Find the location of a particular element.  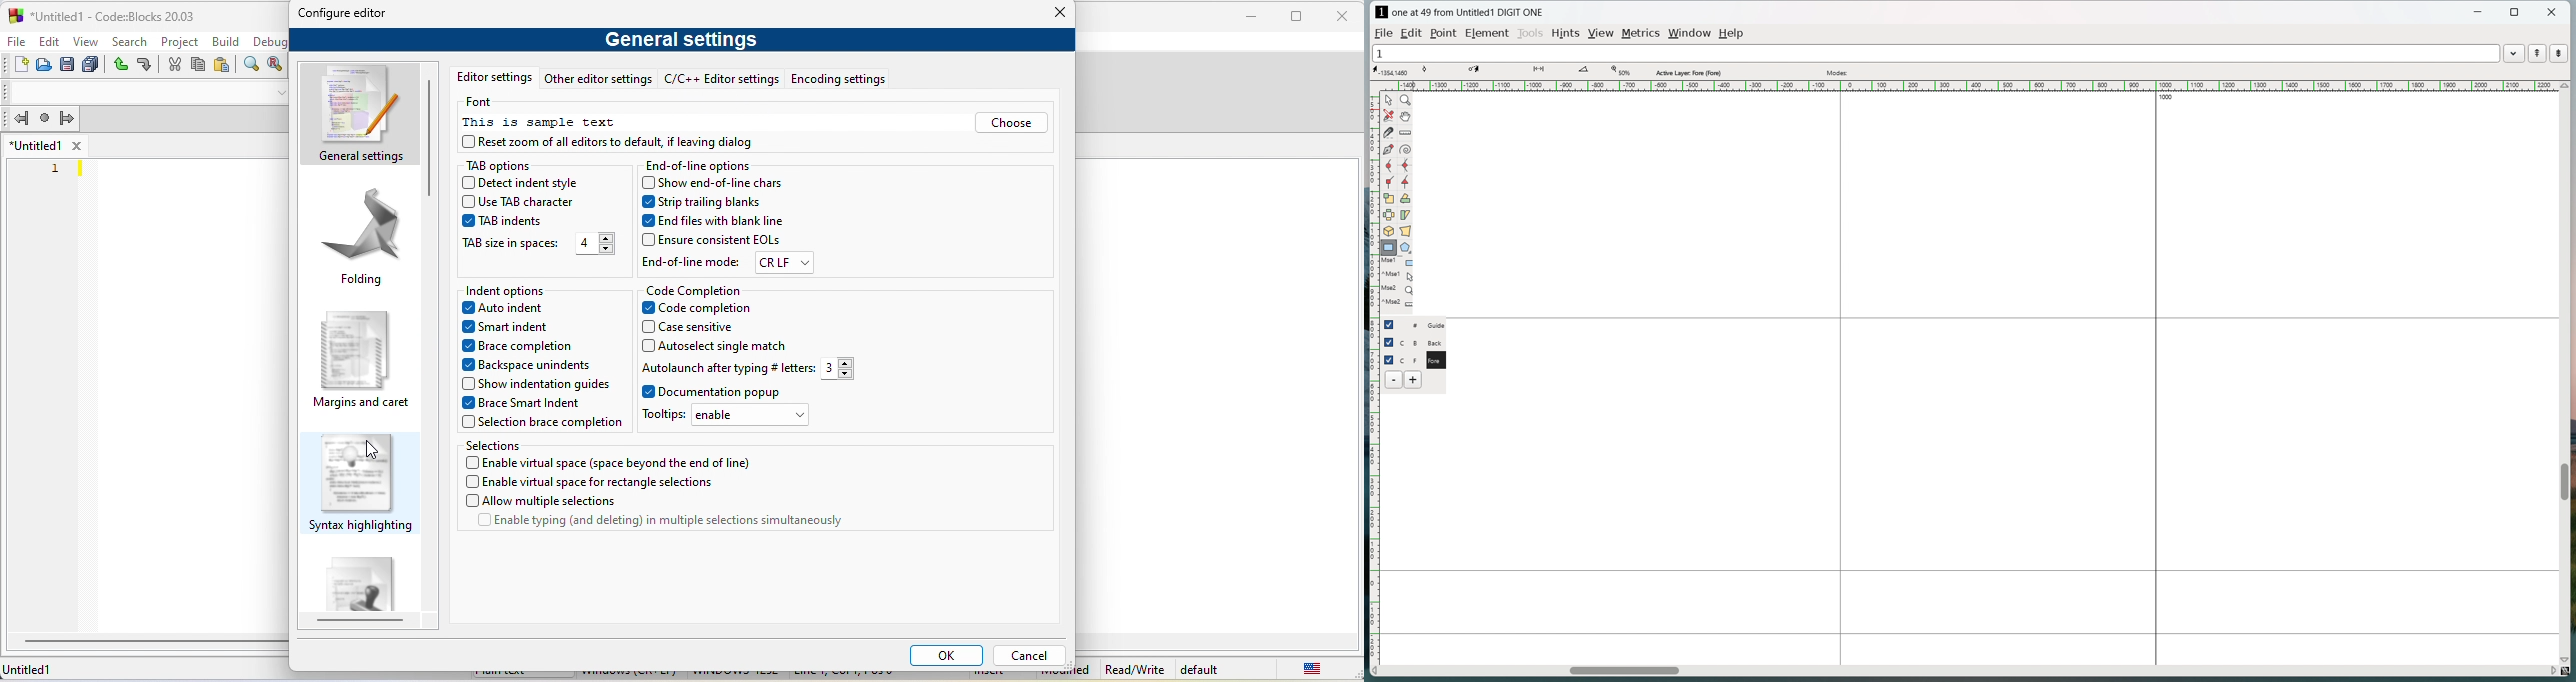

cut splines in two is located at coordinates (1389, 133).